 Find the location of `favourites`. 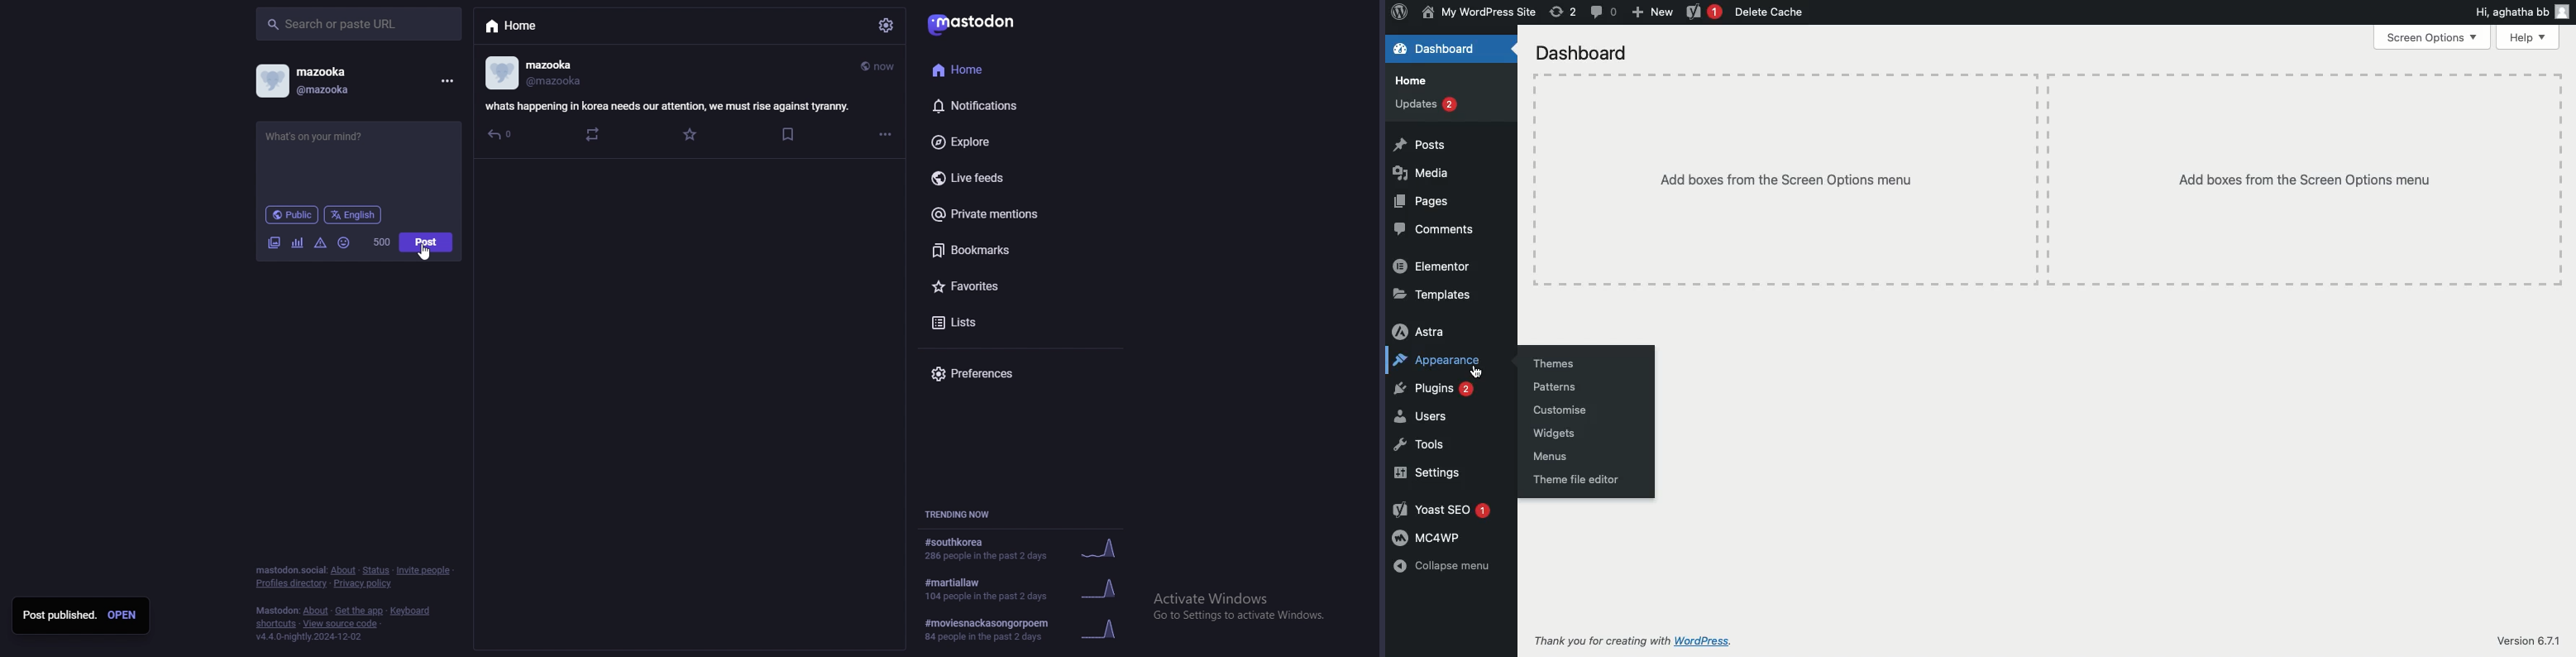

favourites is located at coordinates (1014, 289).